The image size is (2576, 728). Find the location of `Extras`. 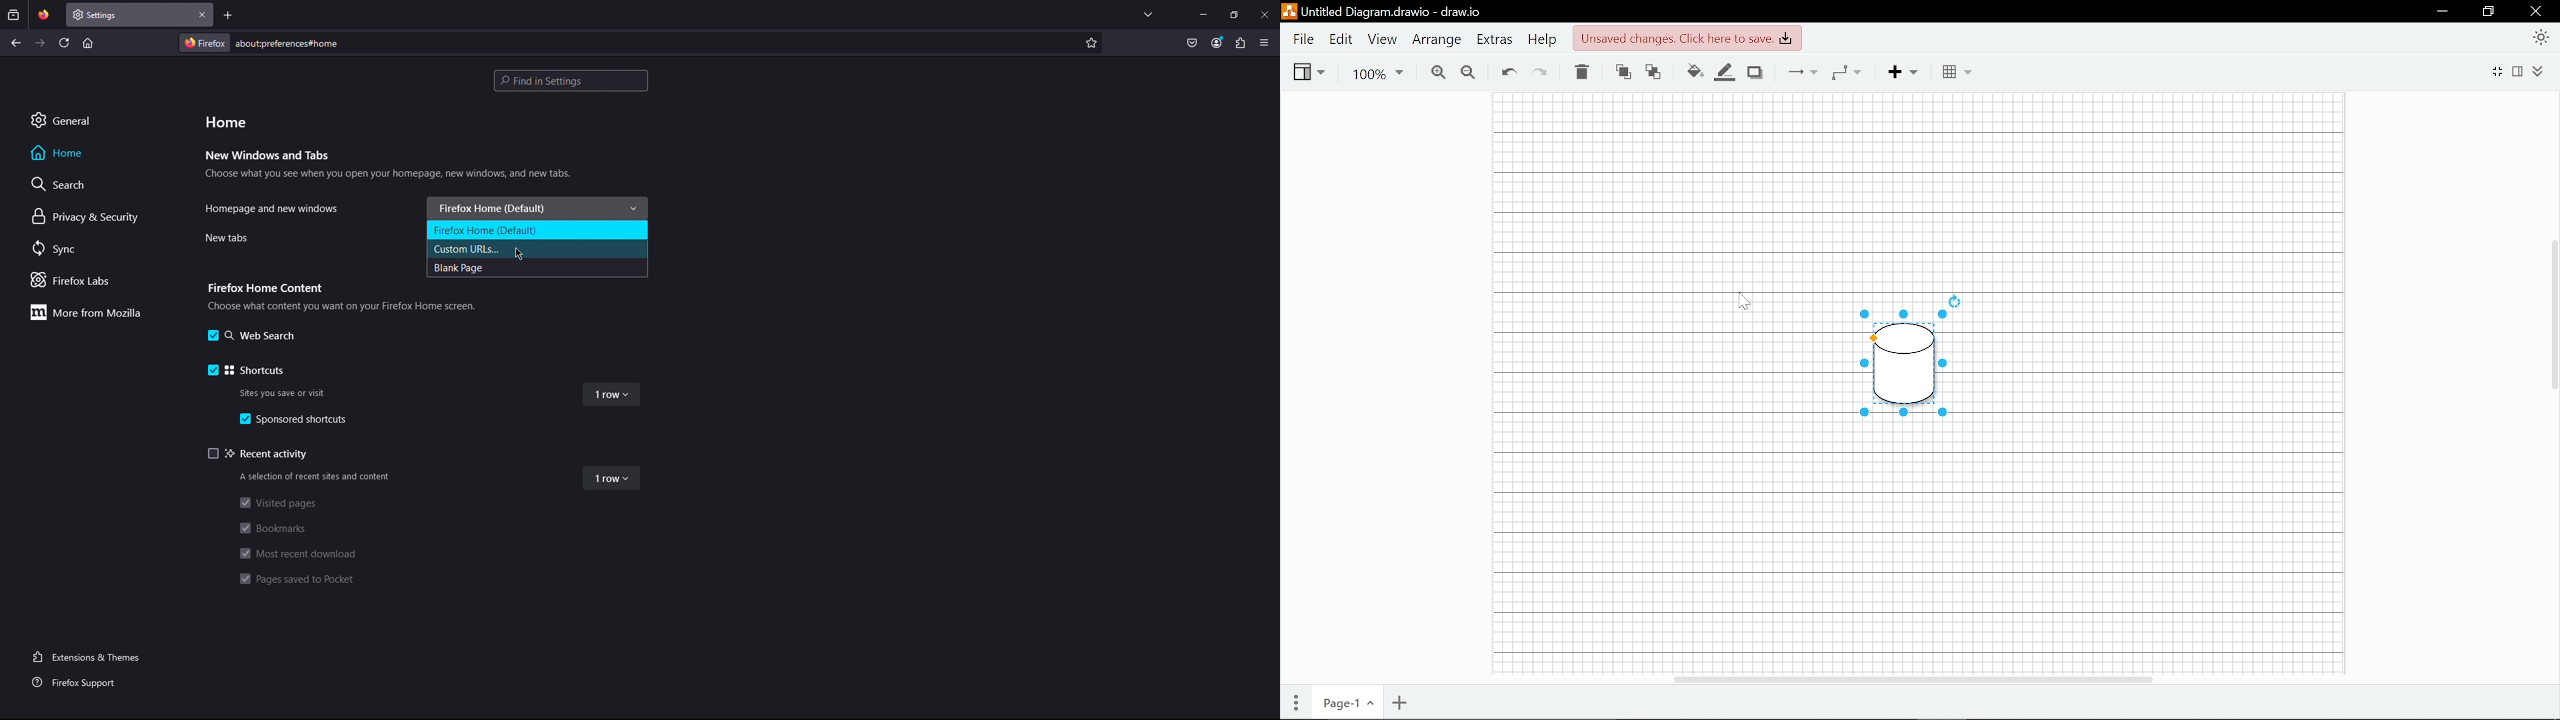

Extras is located at coordinates (1496, 40).